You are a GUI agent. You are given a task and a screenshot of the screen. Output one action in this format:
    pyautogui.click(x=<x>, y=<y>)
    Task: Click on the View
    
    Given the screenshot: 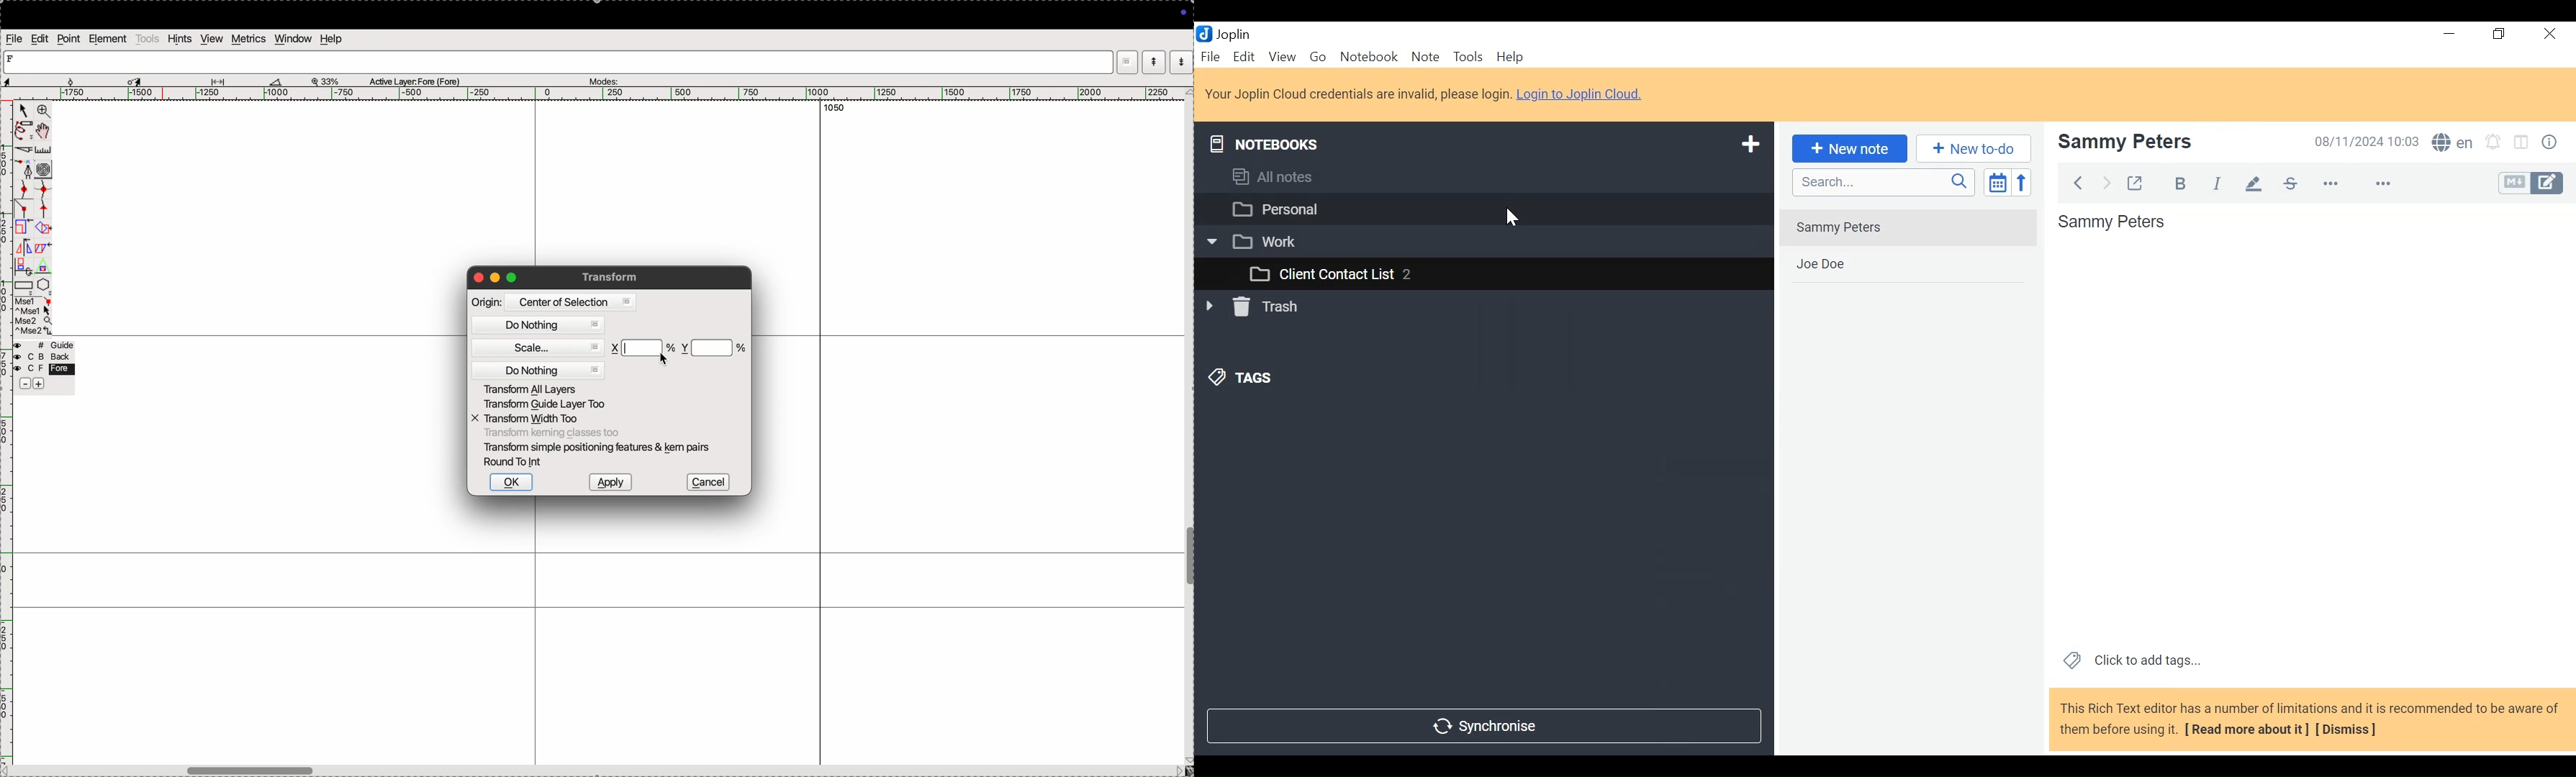 What is the action you would take?
    pyautogui.click(x=1282, y=58)
    